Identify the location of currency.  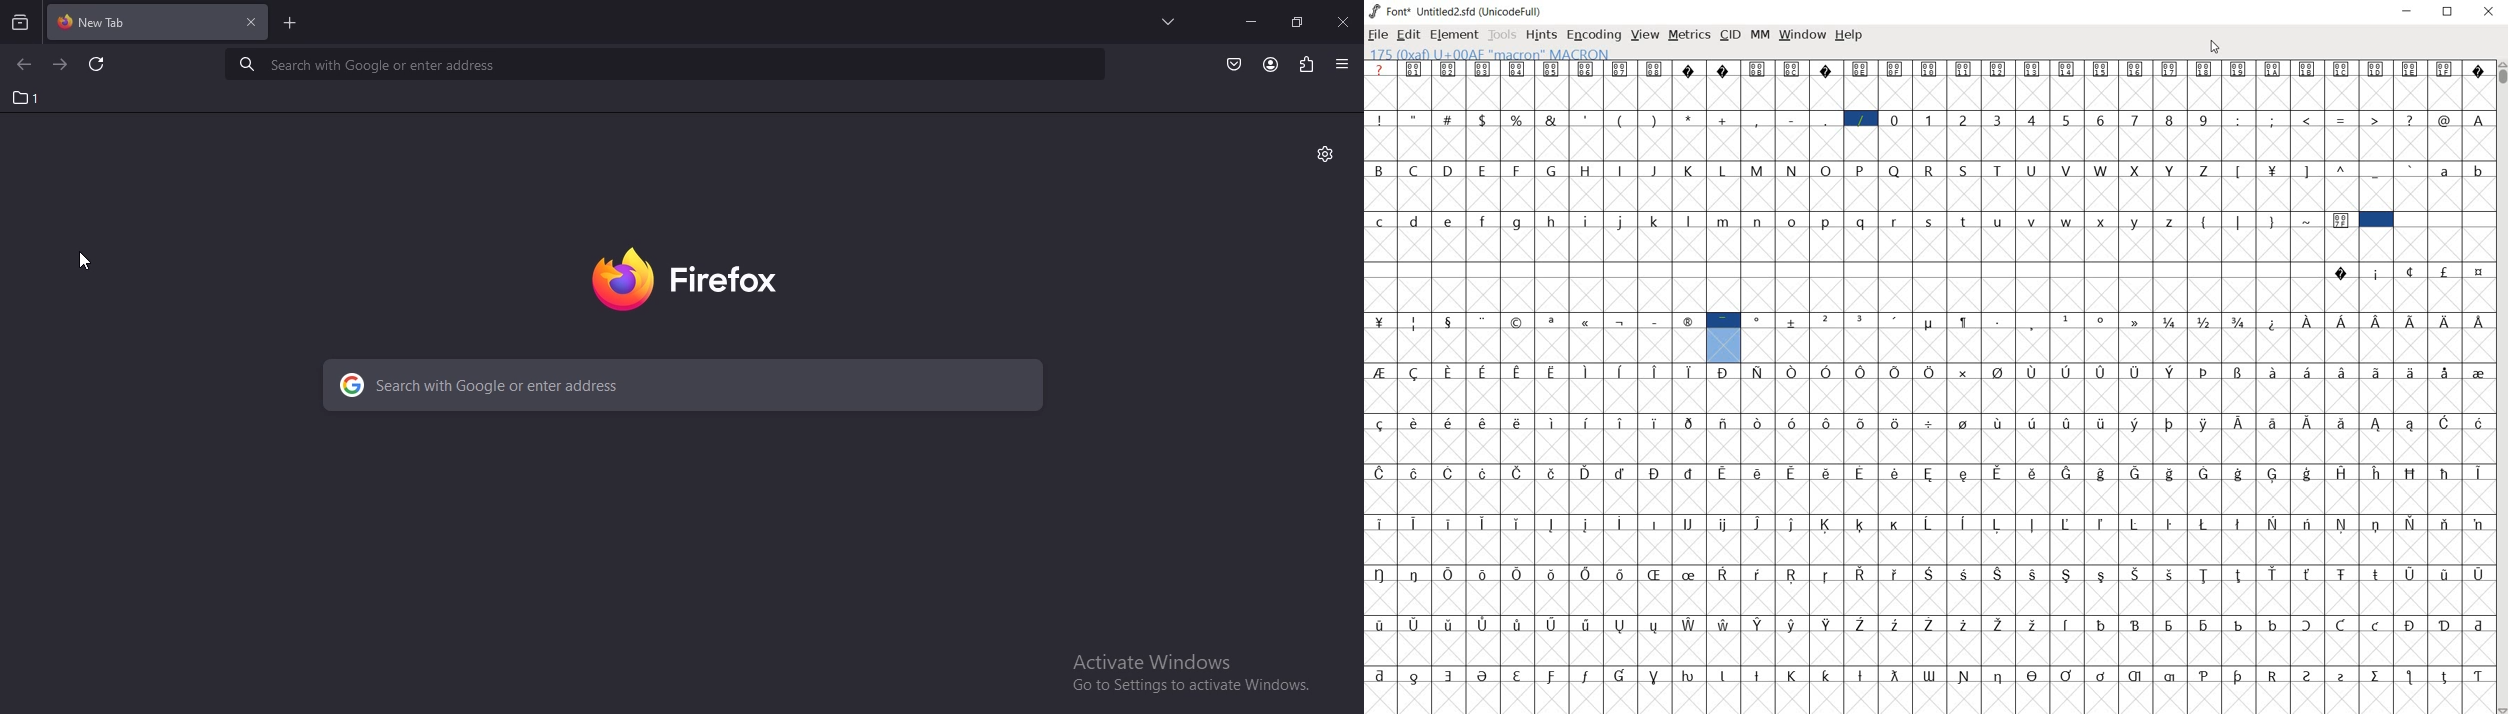
(2274, 186).